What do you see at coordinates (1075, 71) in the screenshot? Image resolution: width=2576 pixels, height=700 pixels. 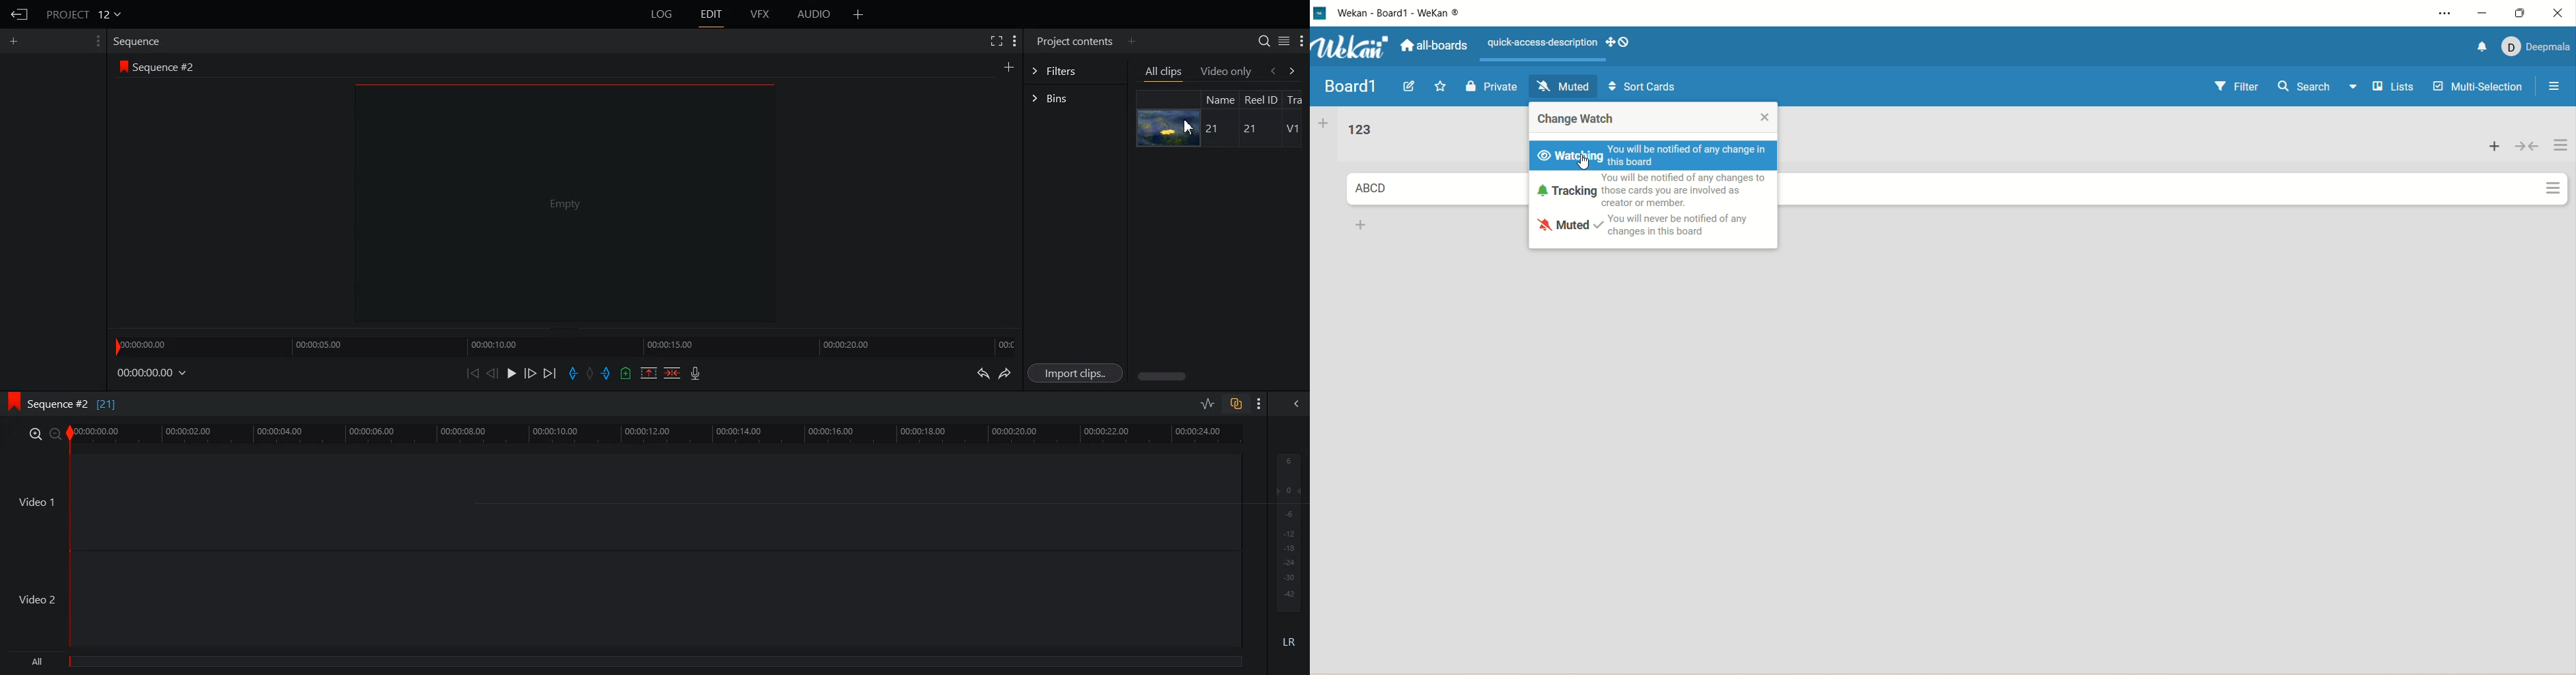 I see `Filters` at bounding box center [1075, 71].